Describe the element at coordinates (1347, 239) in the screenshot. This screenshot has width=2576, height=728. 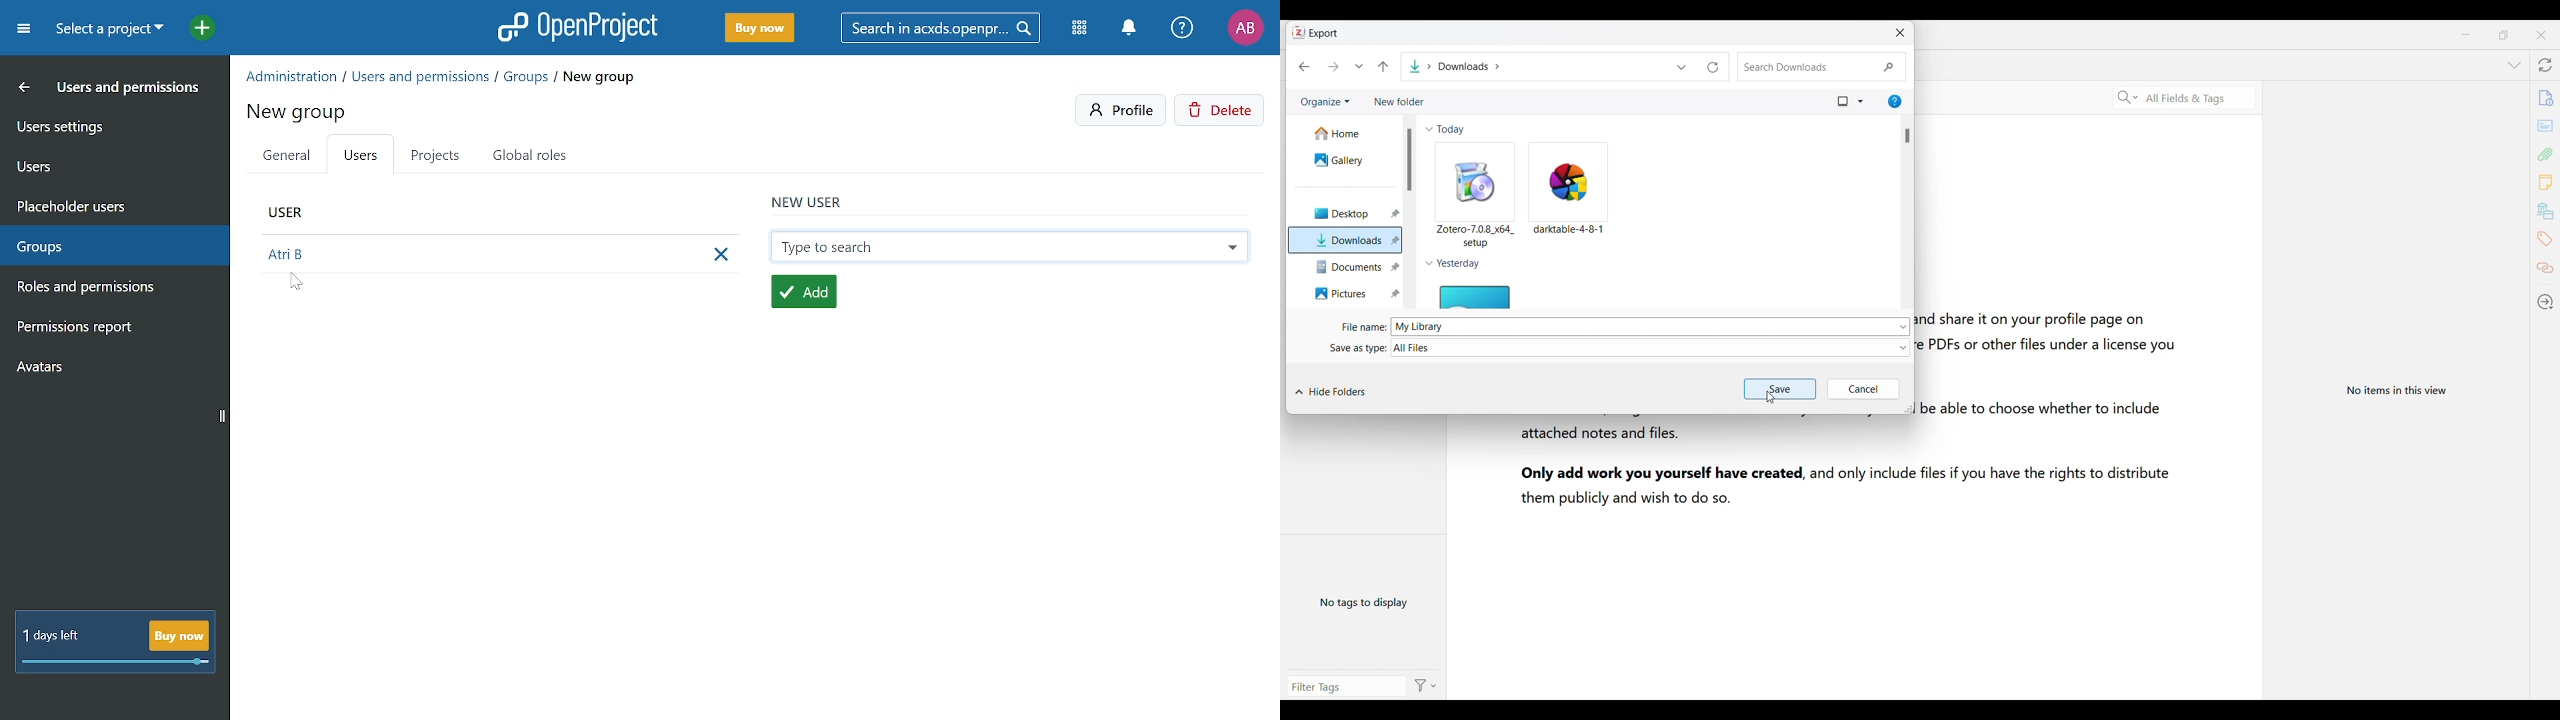
I see `Downloads` at that location.